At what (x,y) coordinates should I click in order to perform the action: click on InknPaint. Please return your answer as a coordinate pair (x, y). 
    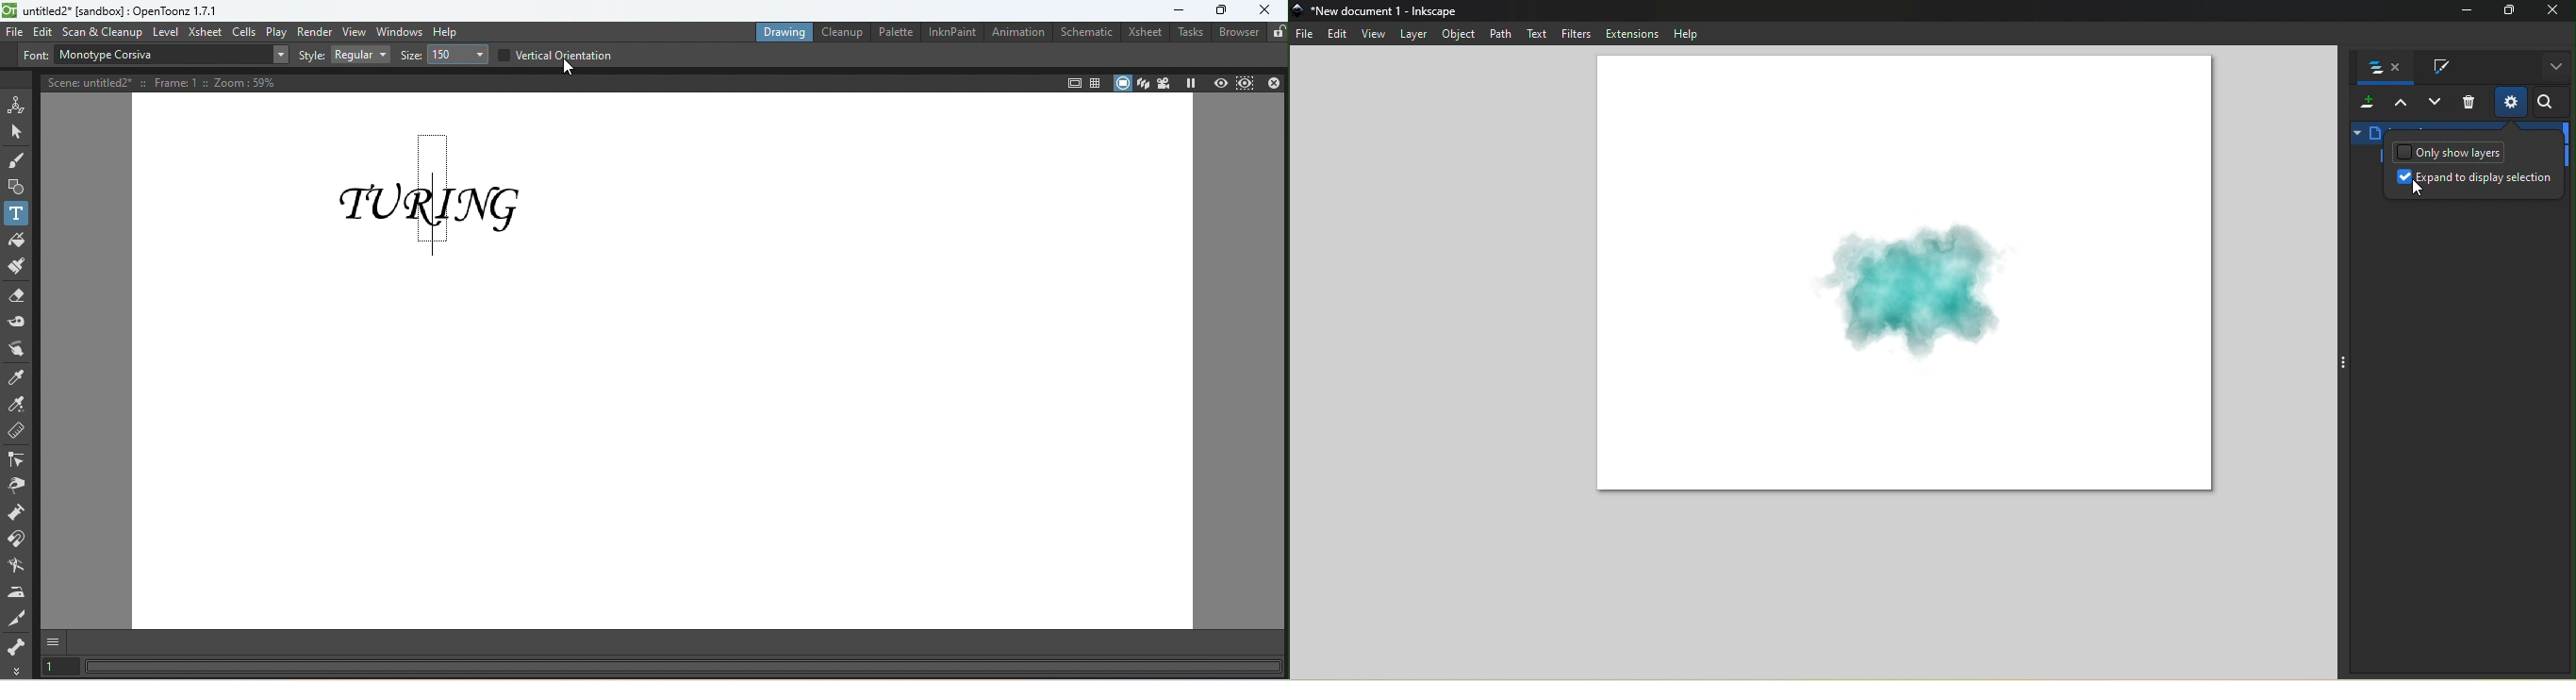
    Looking at the image, I should click on (951, 32).